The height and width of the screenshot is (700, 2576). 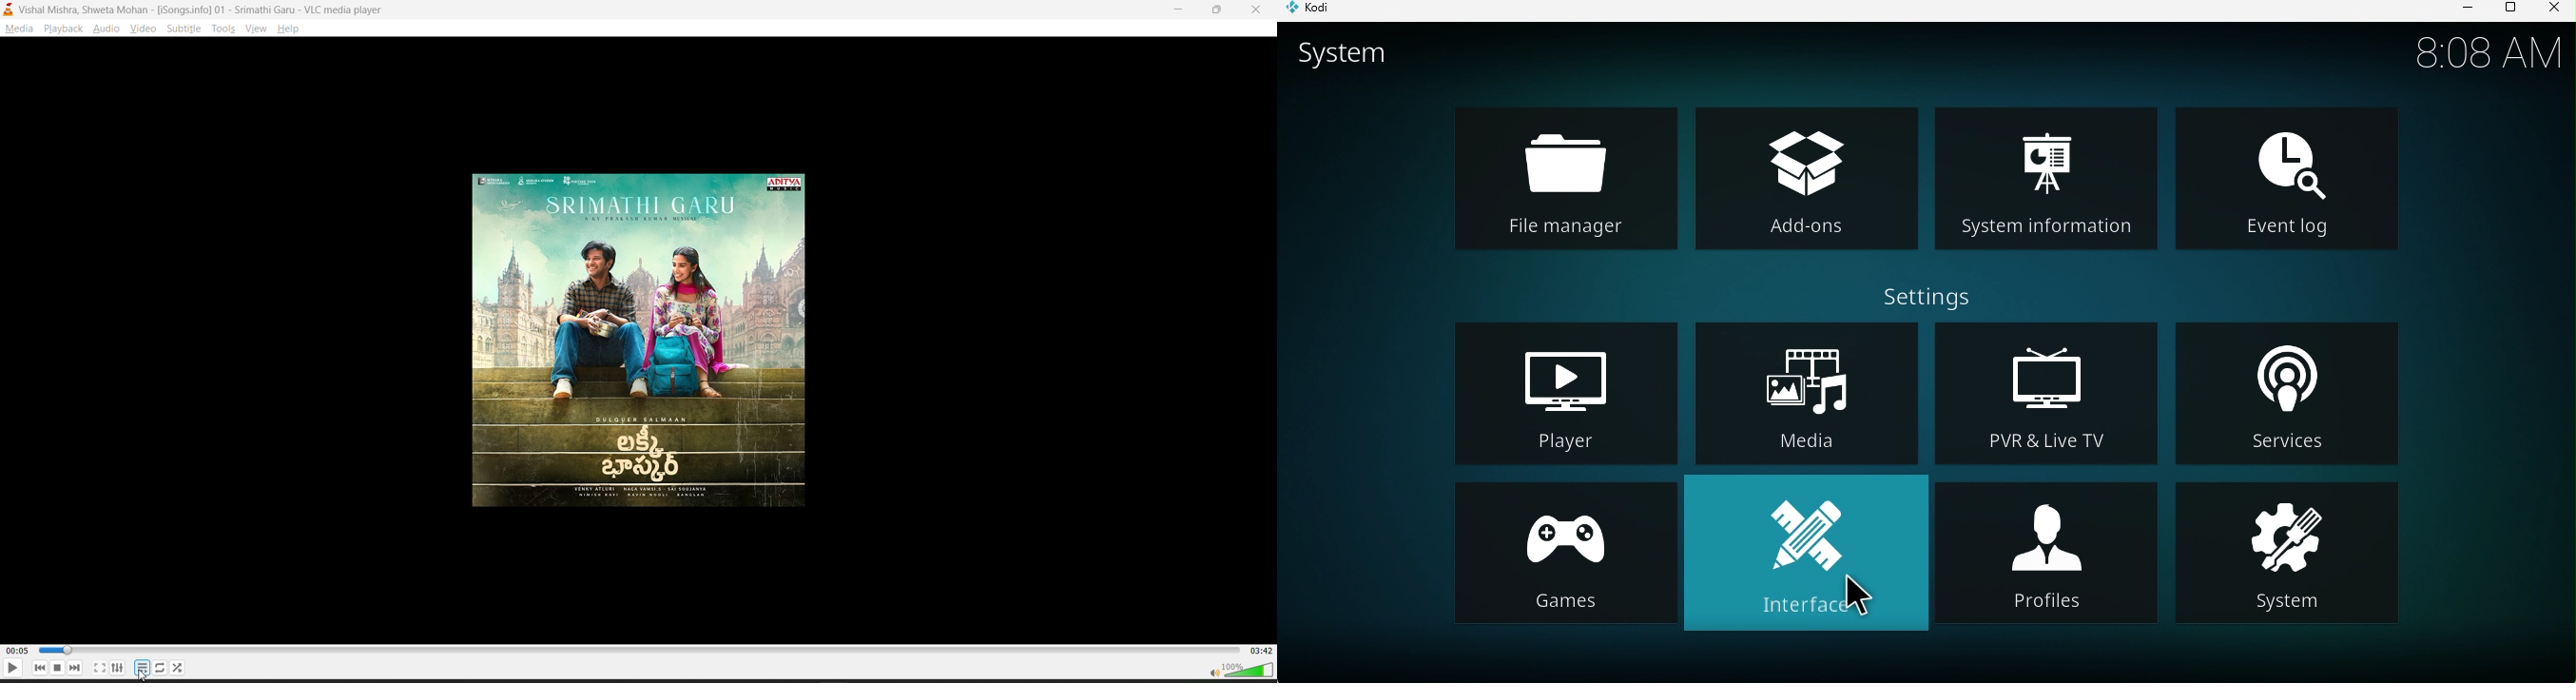 What do you see at coordinates (40, 668) in the screenshot?
I see `previous` at bounding box center [40, 668].